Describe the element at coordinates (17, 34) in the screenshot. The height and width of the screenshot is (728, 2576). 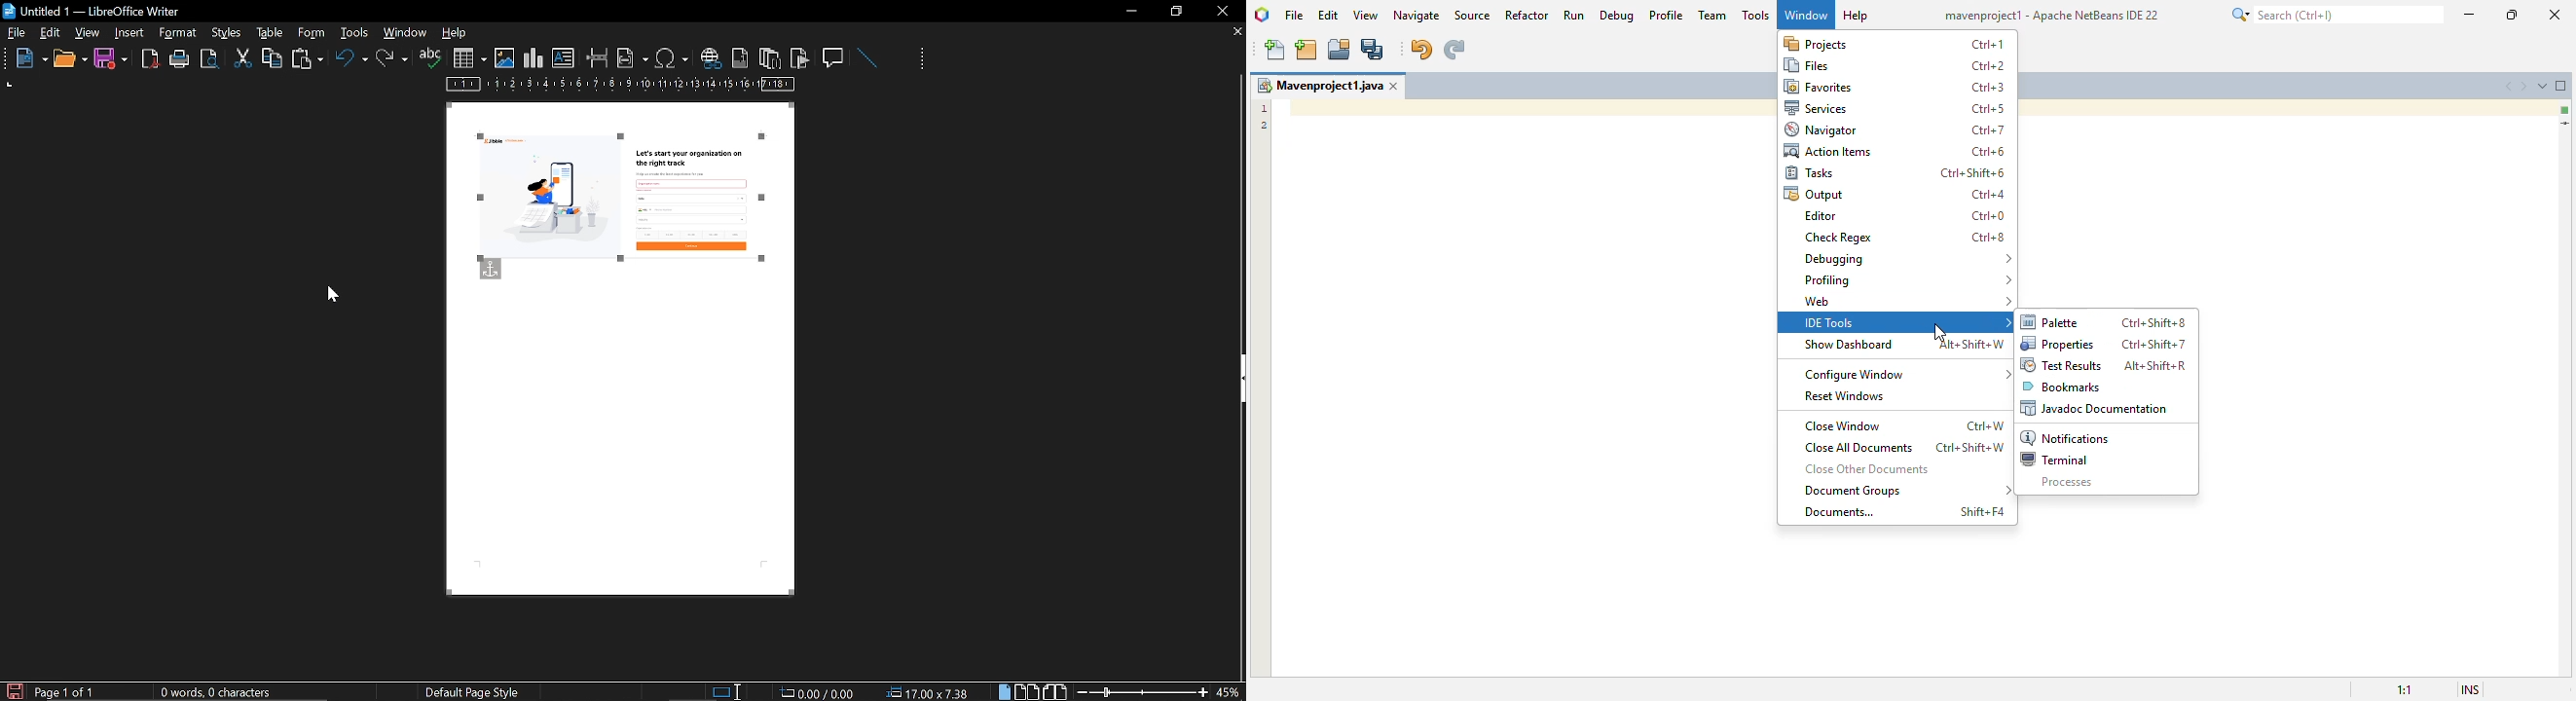
I see `file` at that location.